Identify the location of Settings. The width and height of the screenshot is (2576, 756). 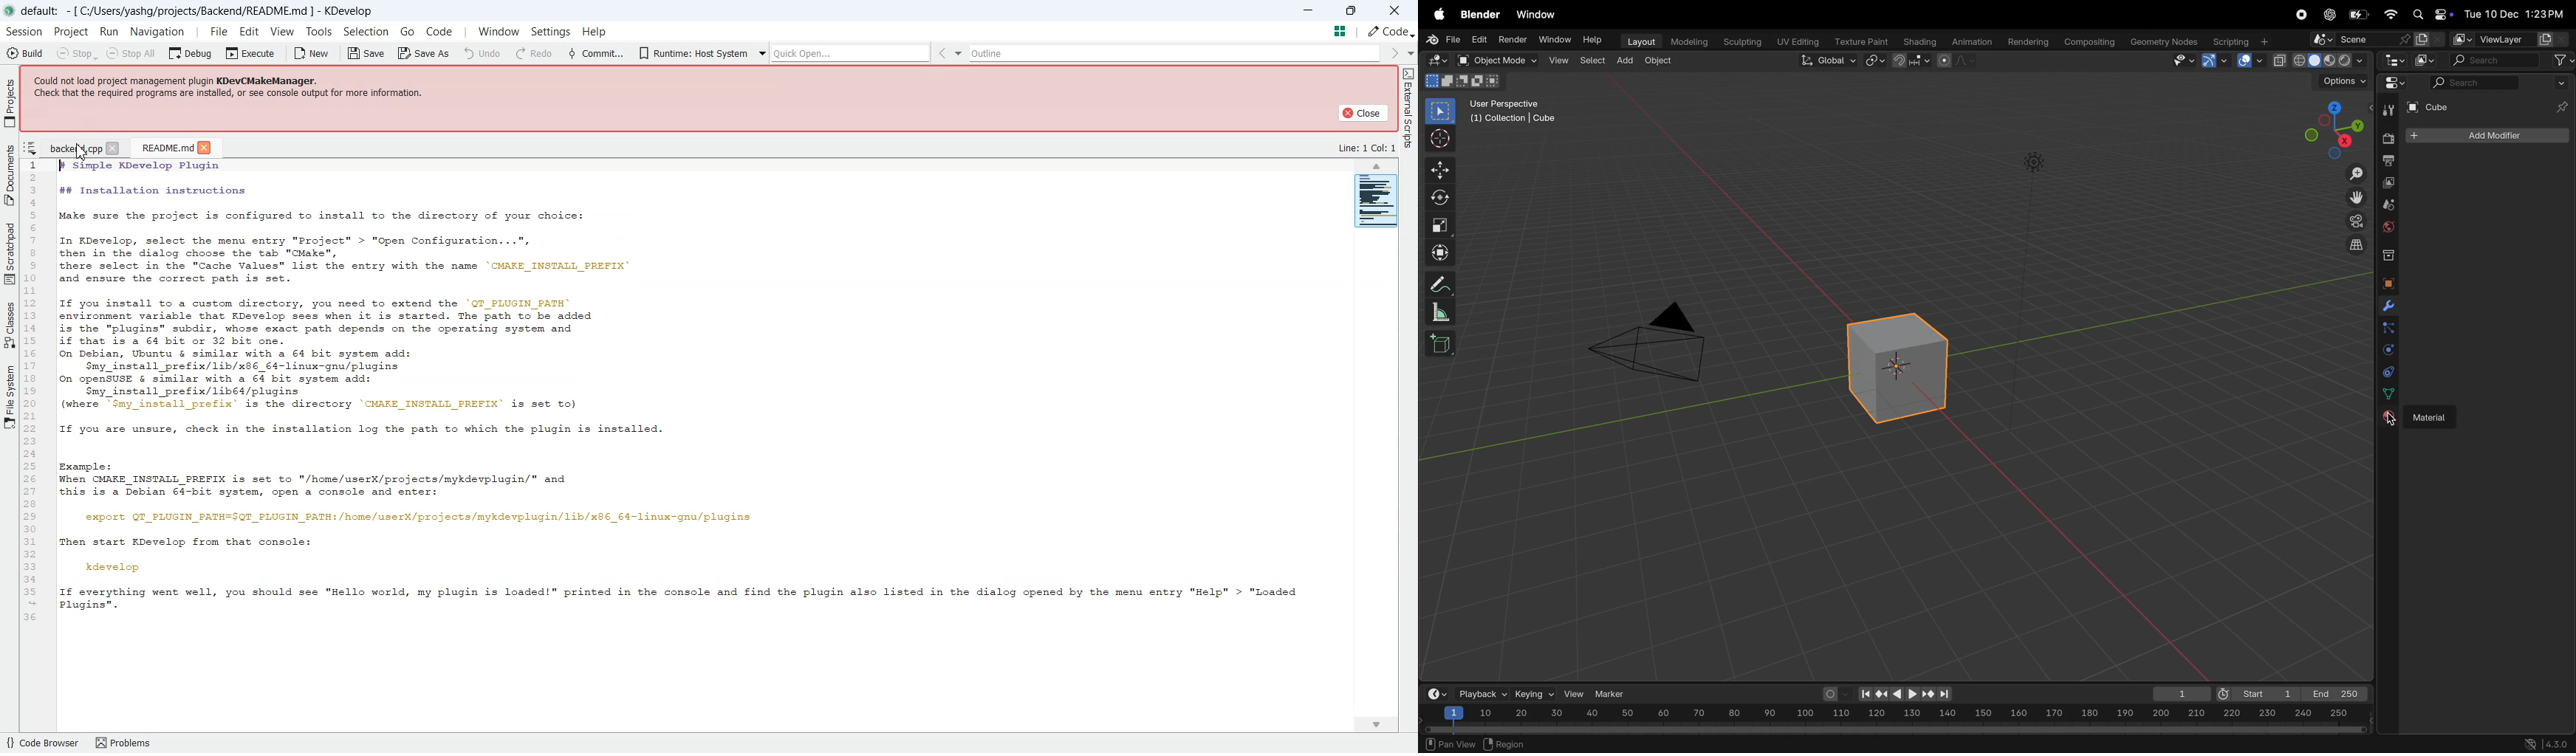
(549, 30).